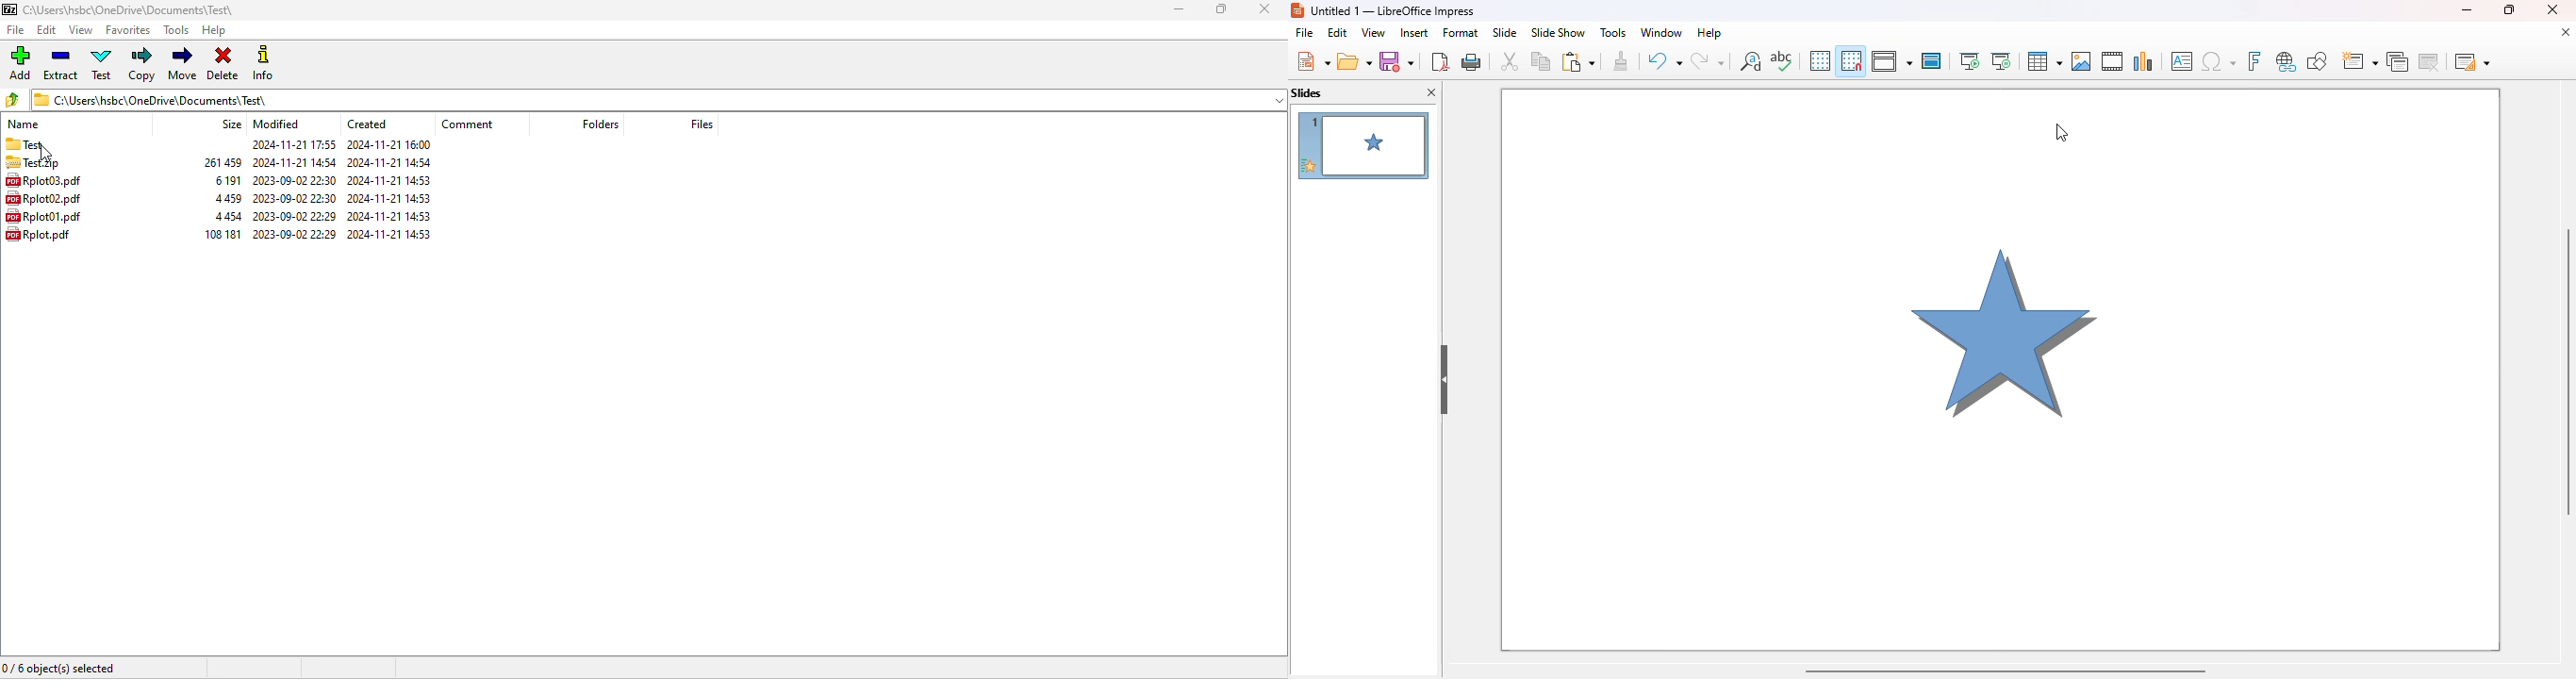  Describe the element at coordinates (2043, 60) in the screenshot. I see `table` at that location.